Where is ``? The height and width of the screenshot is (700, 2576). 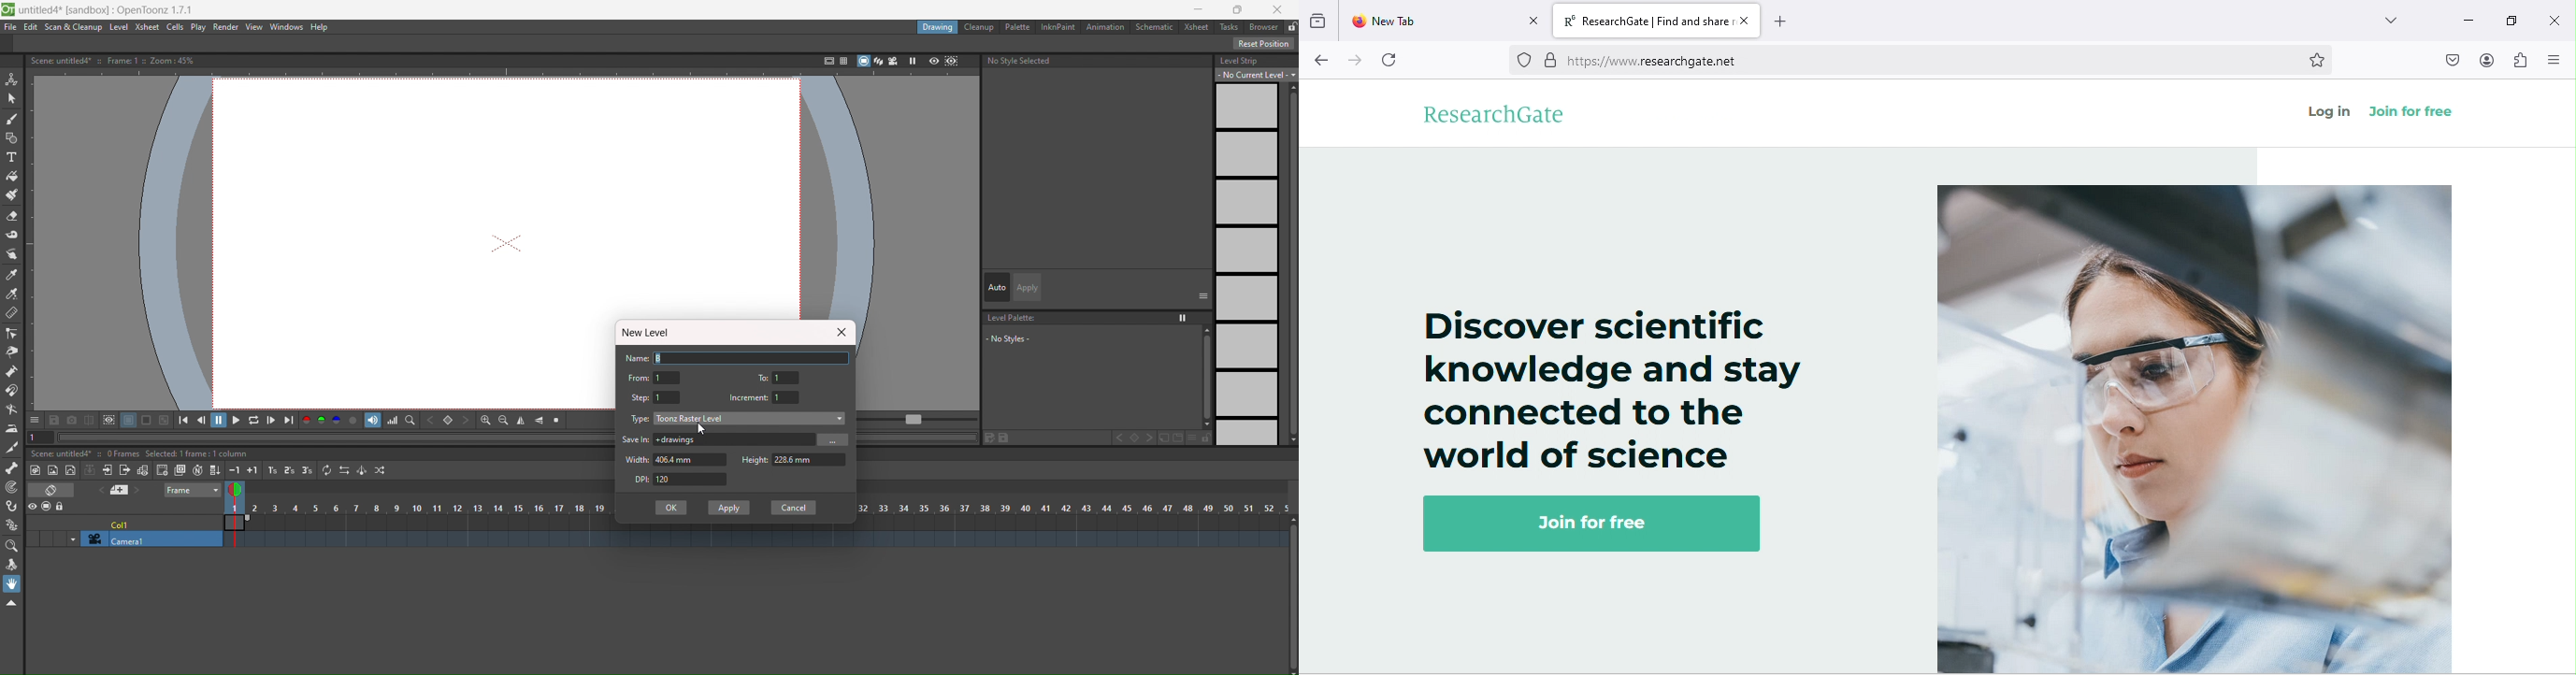  is located at coordinates (48, 505).